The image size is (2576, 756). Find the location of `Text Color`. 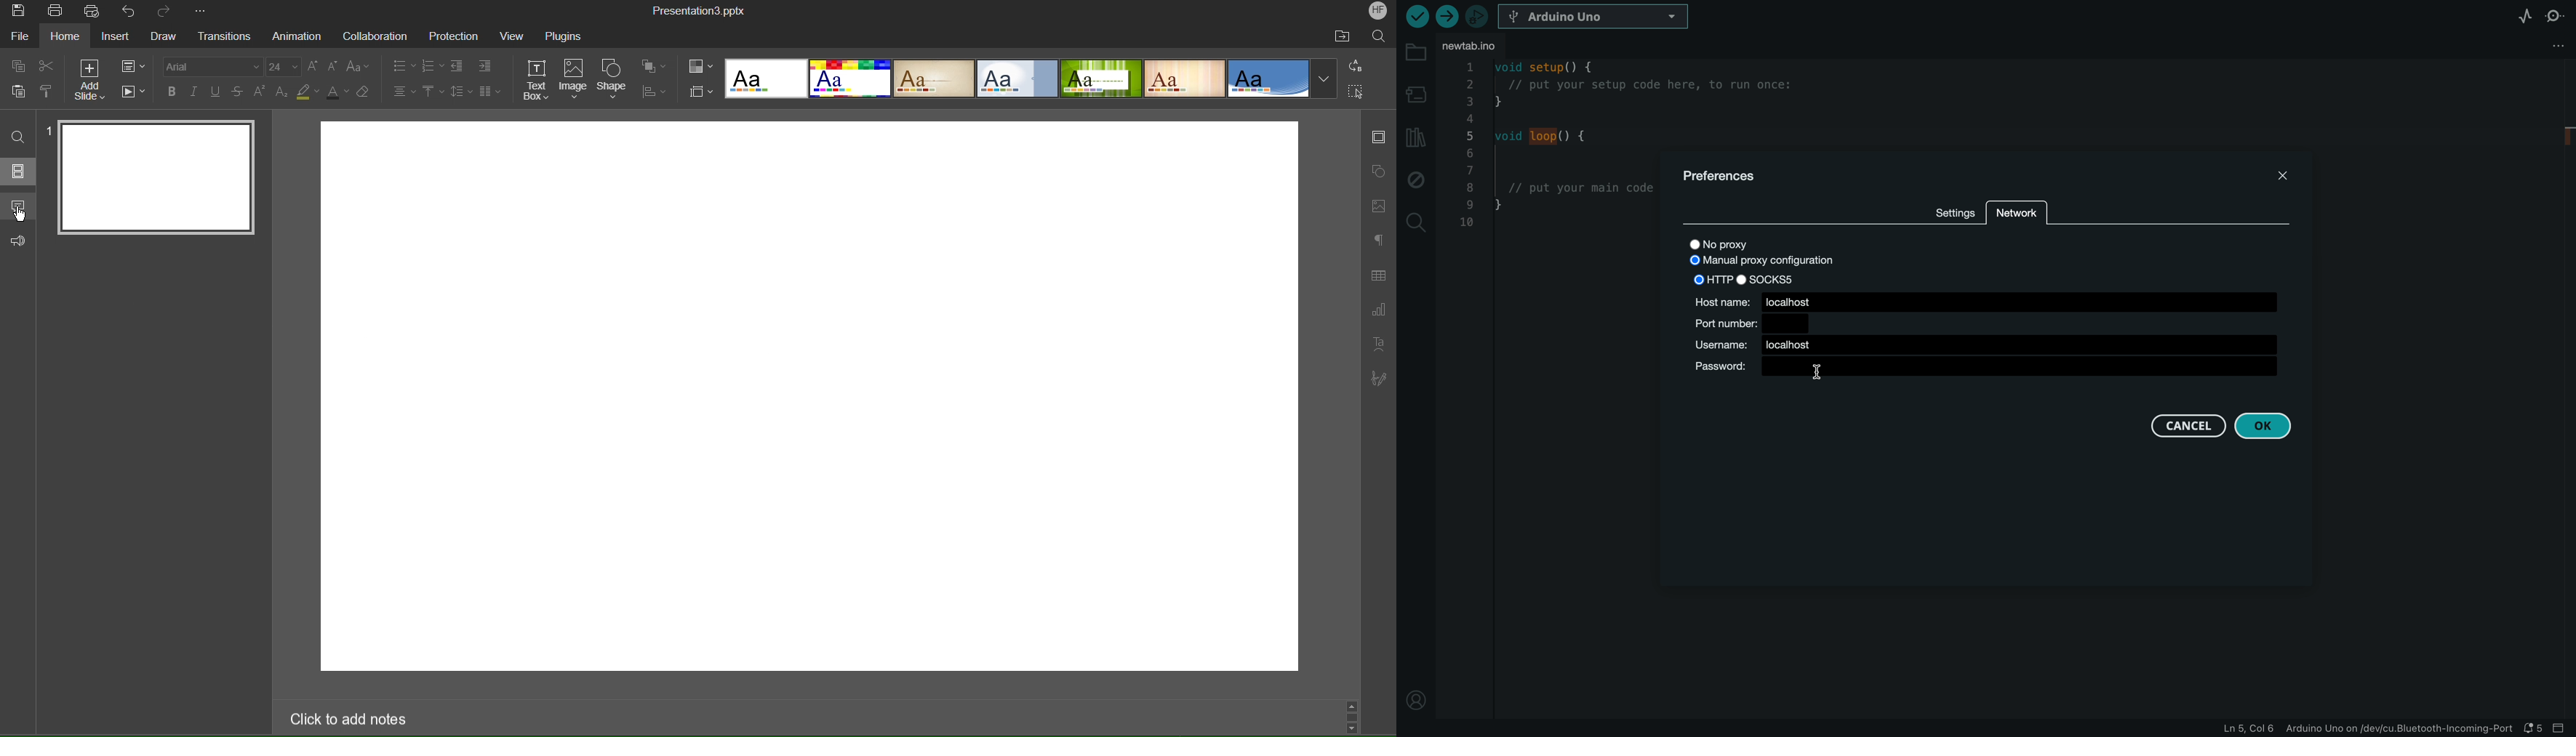

Text Color is located at coordinates (336, 93).